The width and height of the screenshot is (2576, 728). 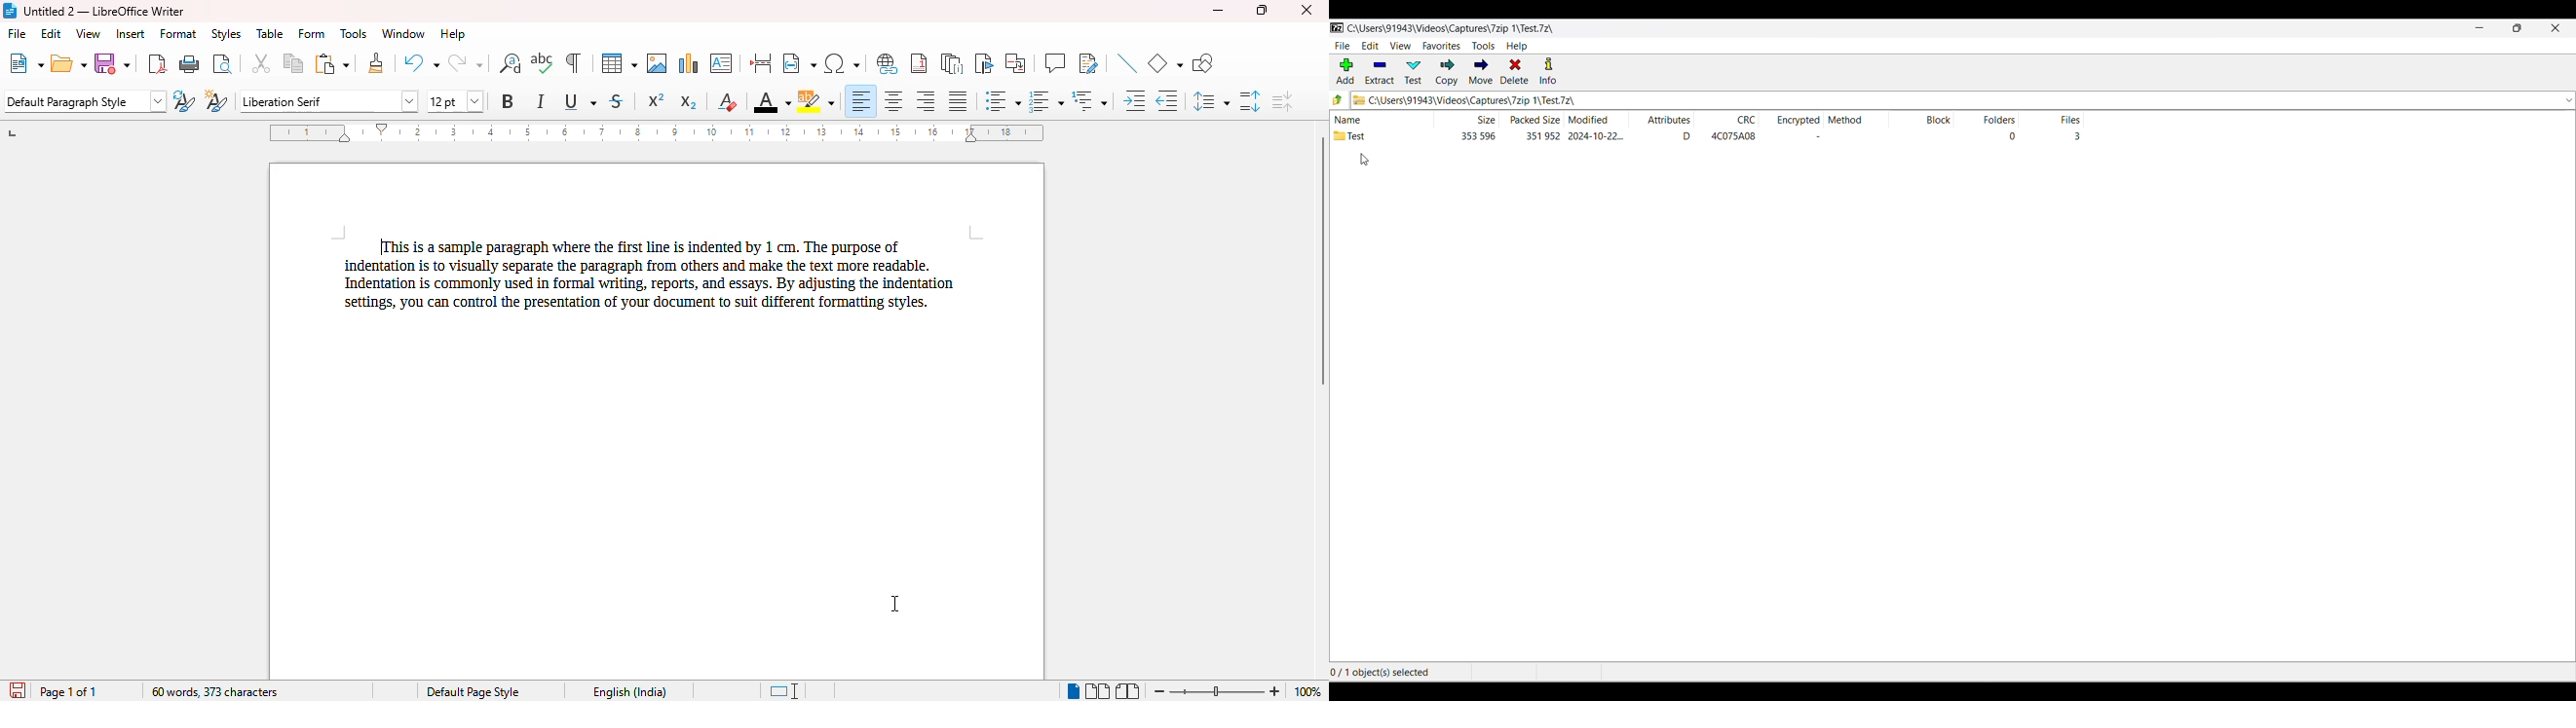 What do you see at coordinates (631, 691) in the screenshot?
I see `text language` at bounding box center [631, 691].